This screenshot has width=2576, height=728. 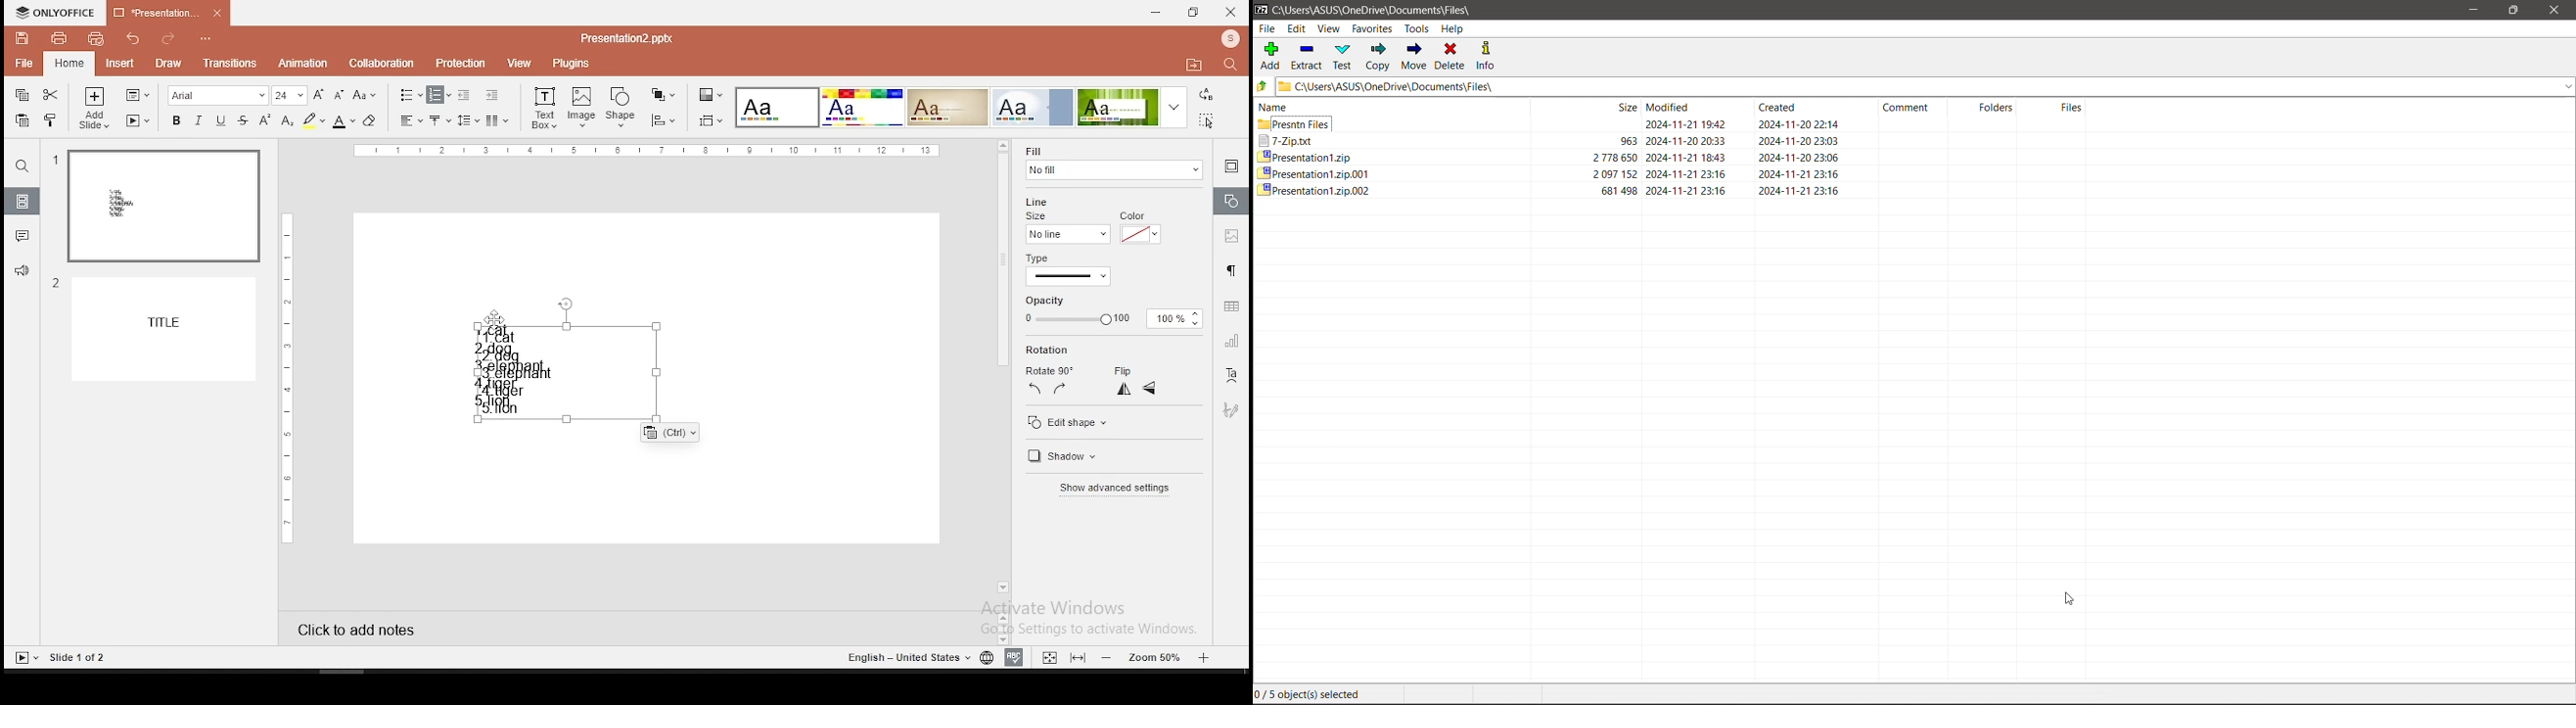 I want to click on Close, so click(x=2555, y=11).